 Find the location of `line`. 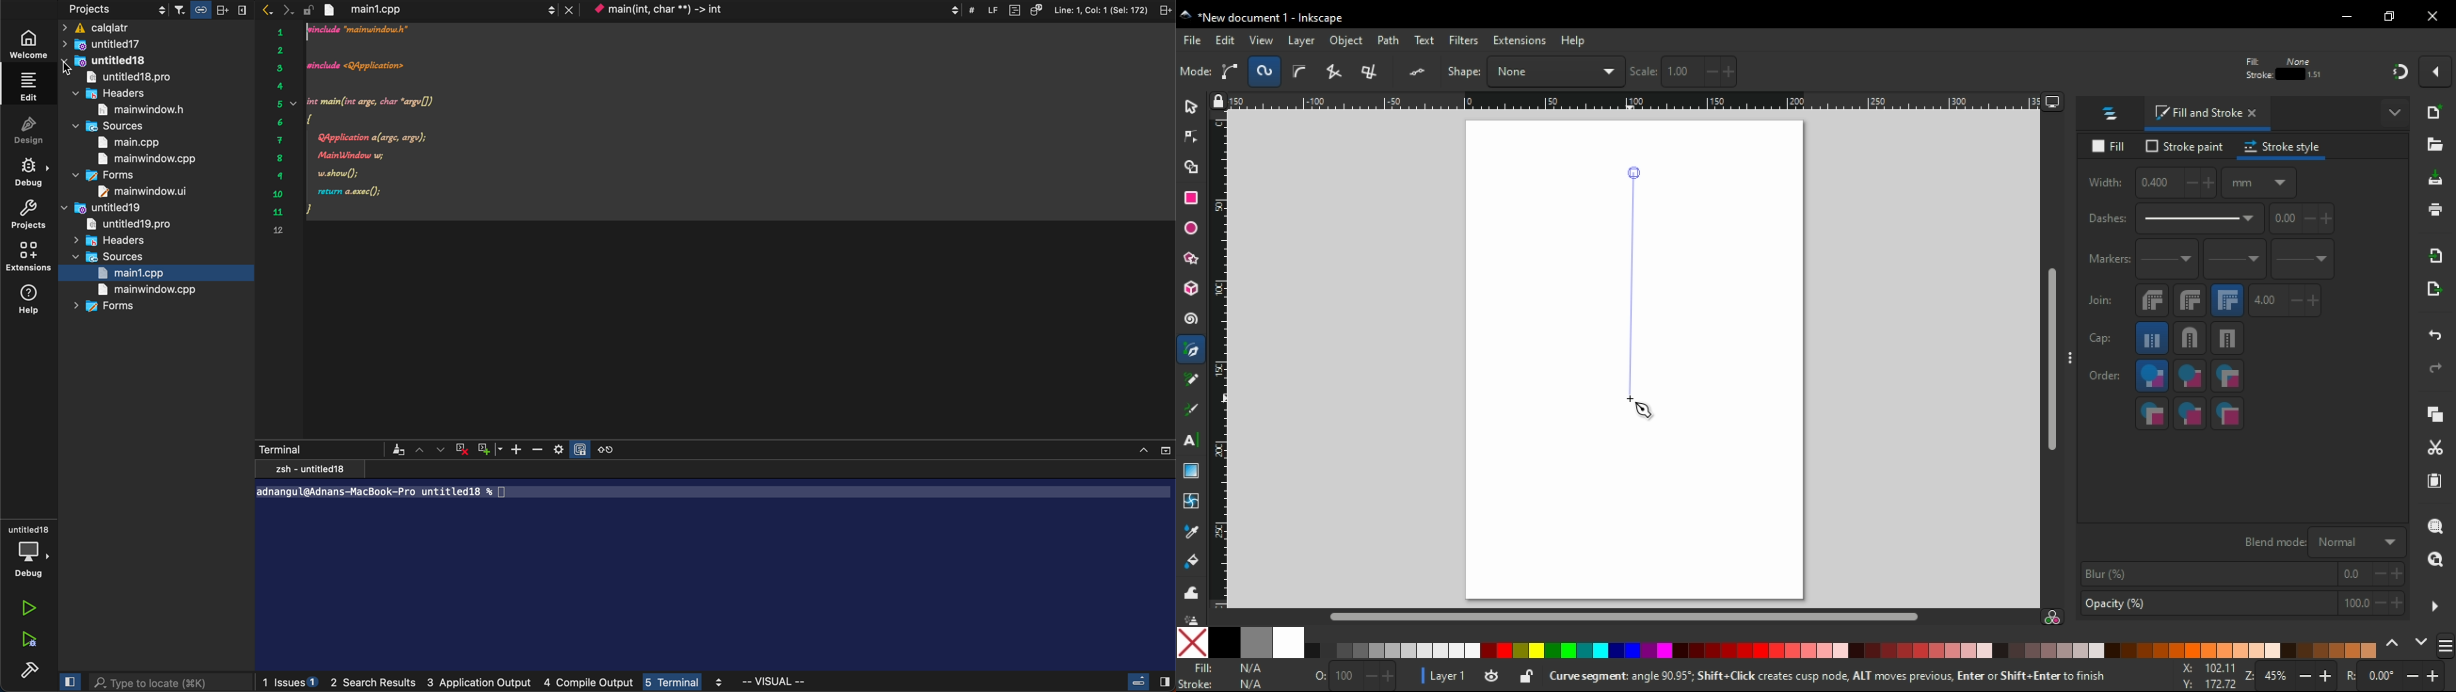

line is located at coordinates (1634, 282).